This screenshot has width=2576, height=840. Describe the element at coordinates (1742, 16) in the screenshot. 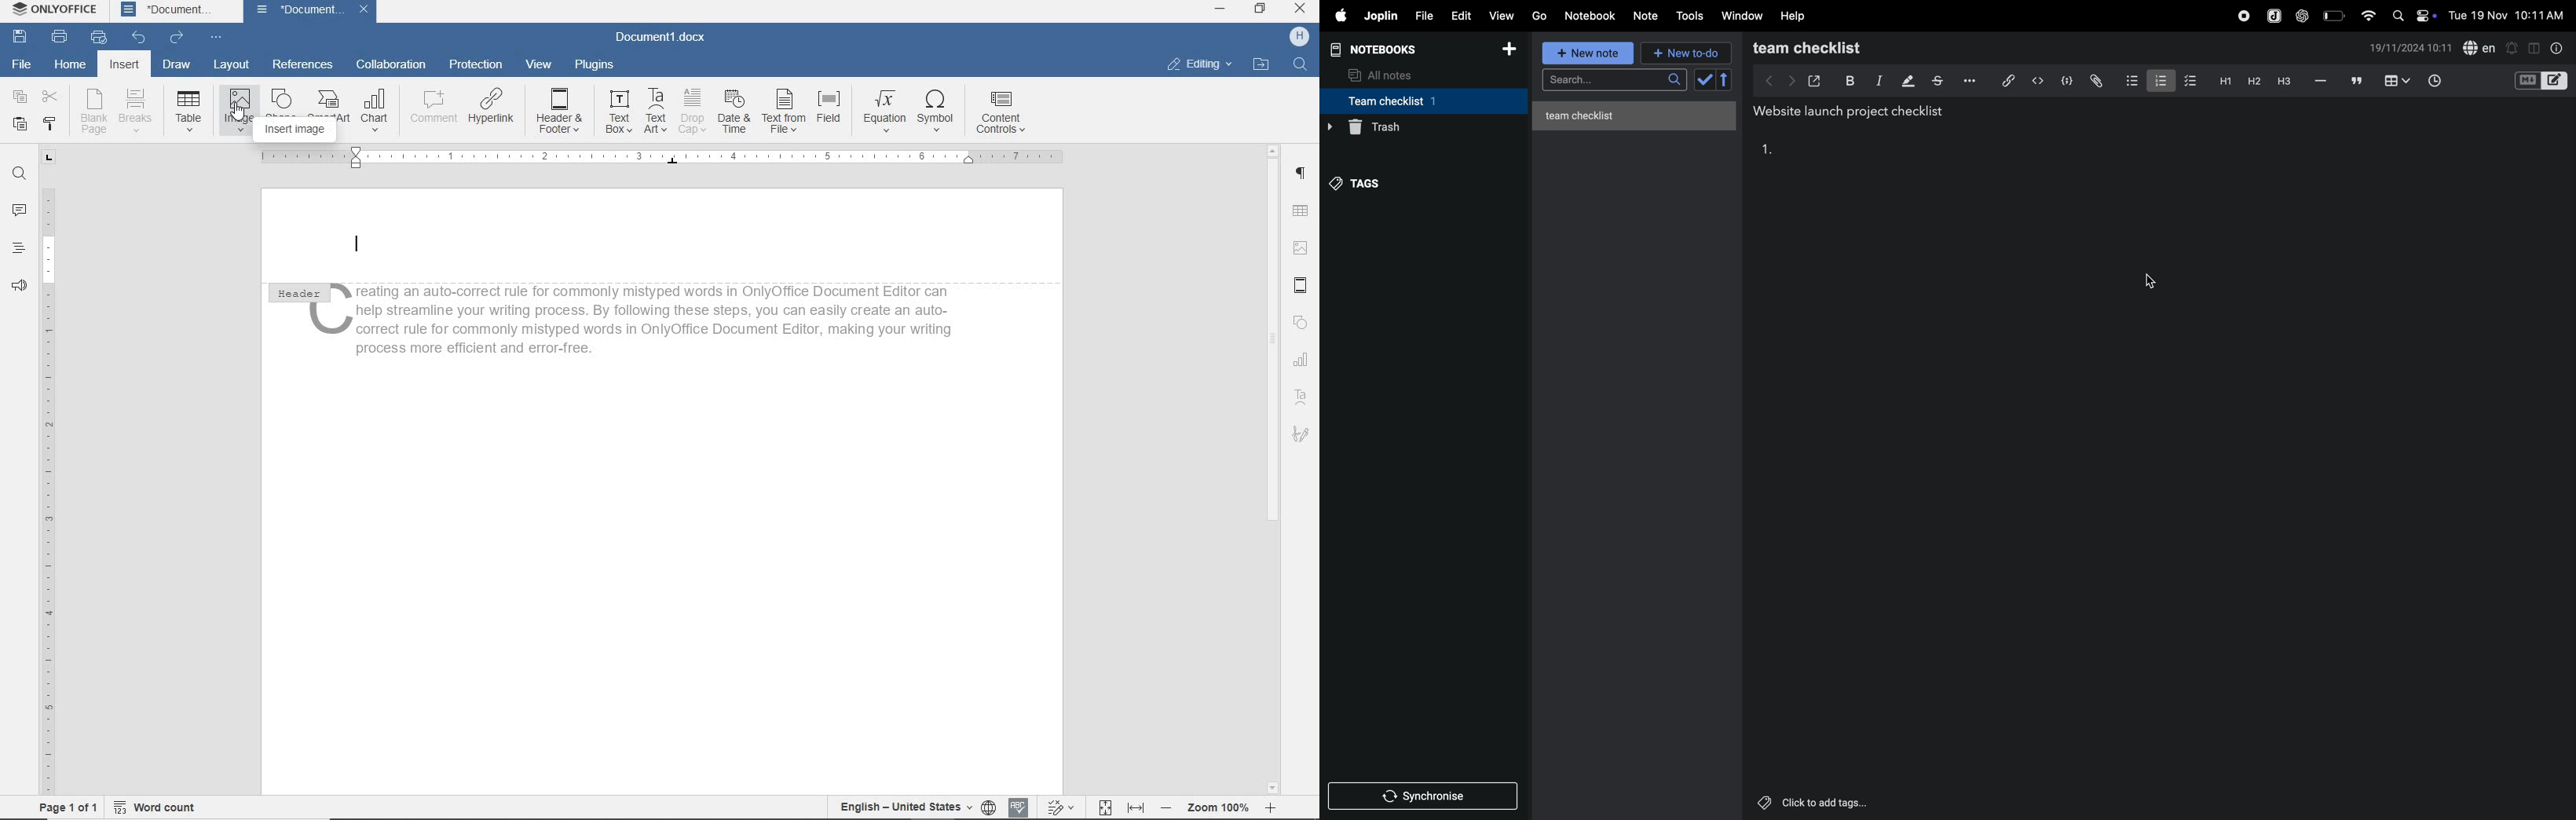

I see `window` at that location.